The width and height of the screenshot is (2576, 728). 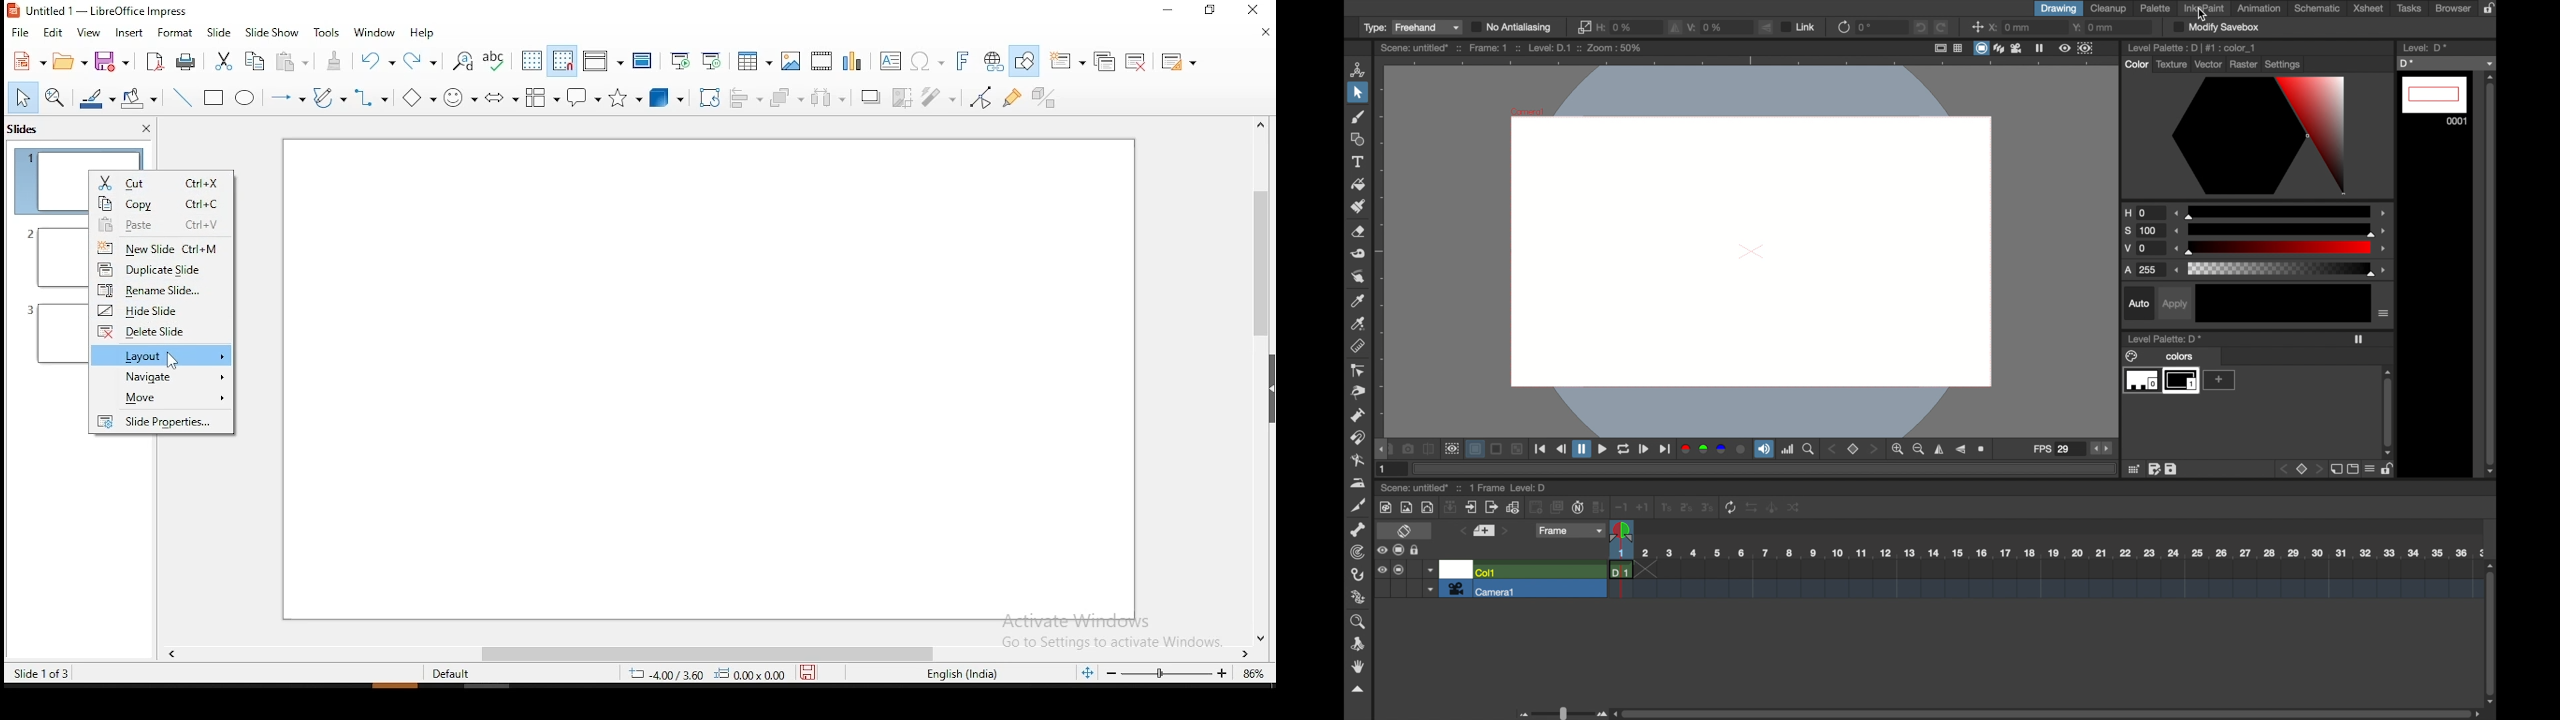 What do you see at coordinates (1209, 13) in the screenshot?
I see `restore` at bounding box center [1209, 13].